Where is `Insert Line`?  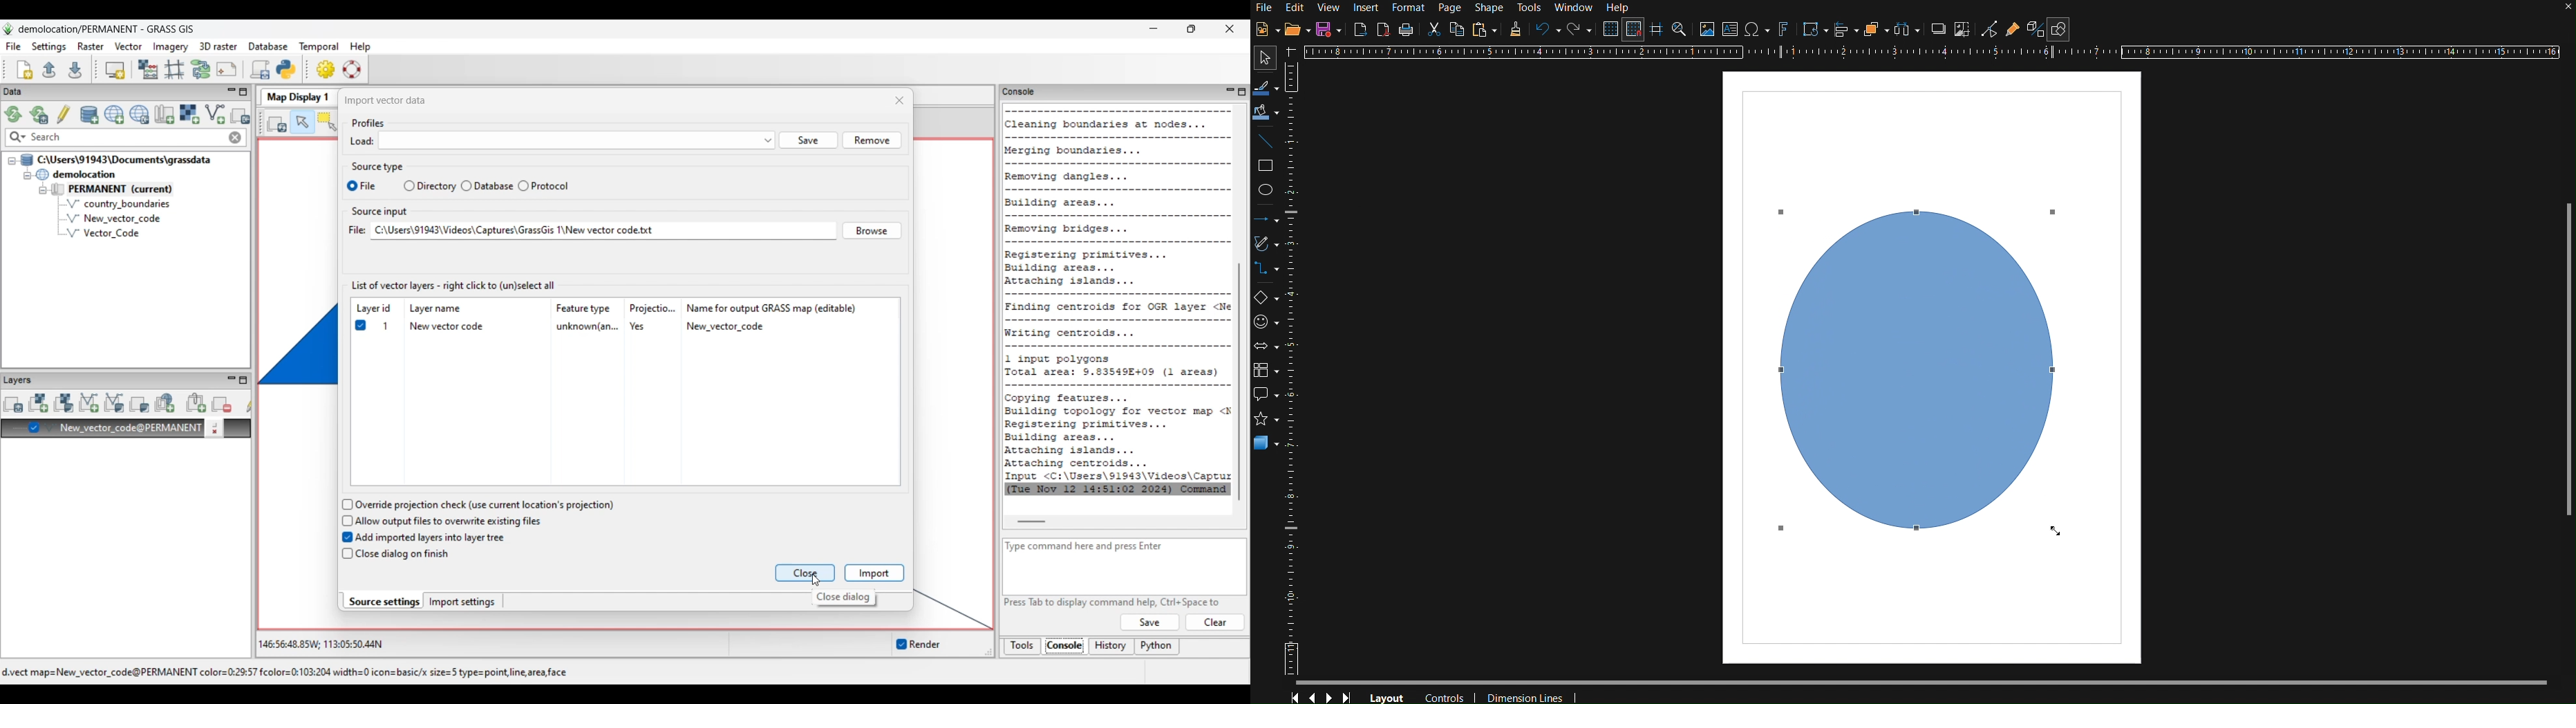
Insert Line is located at coordinates (1268, 144).